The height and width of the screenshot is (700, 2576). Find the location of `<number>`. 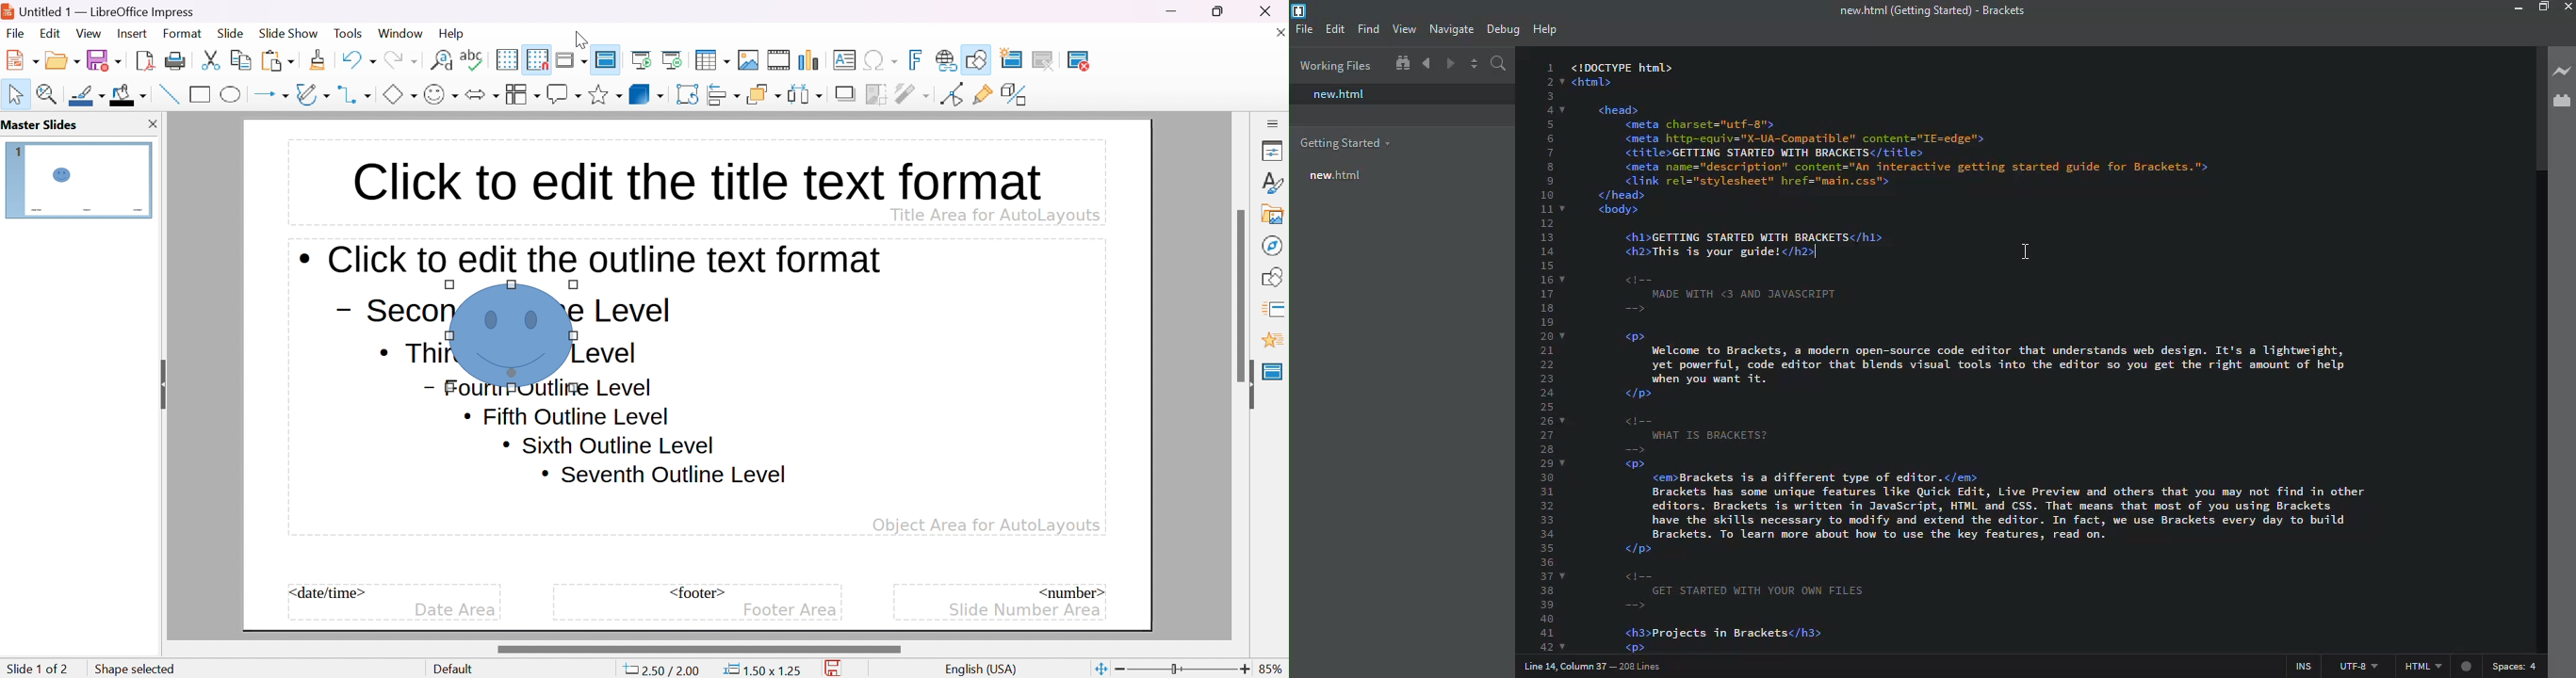

<number> is located at coordinates (1070, 591).